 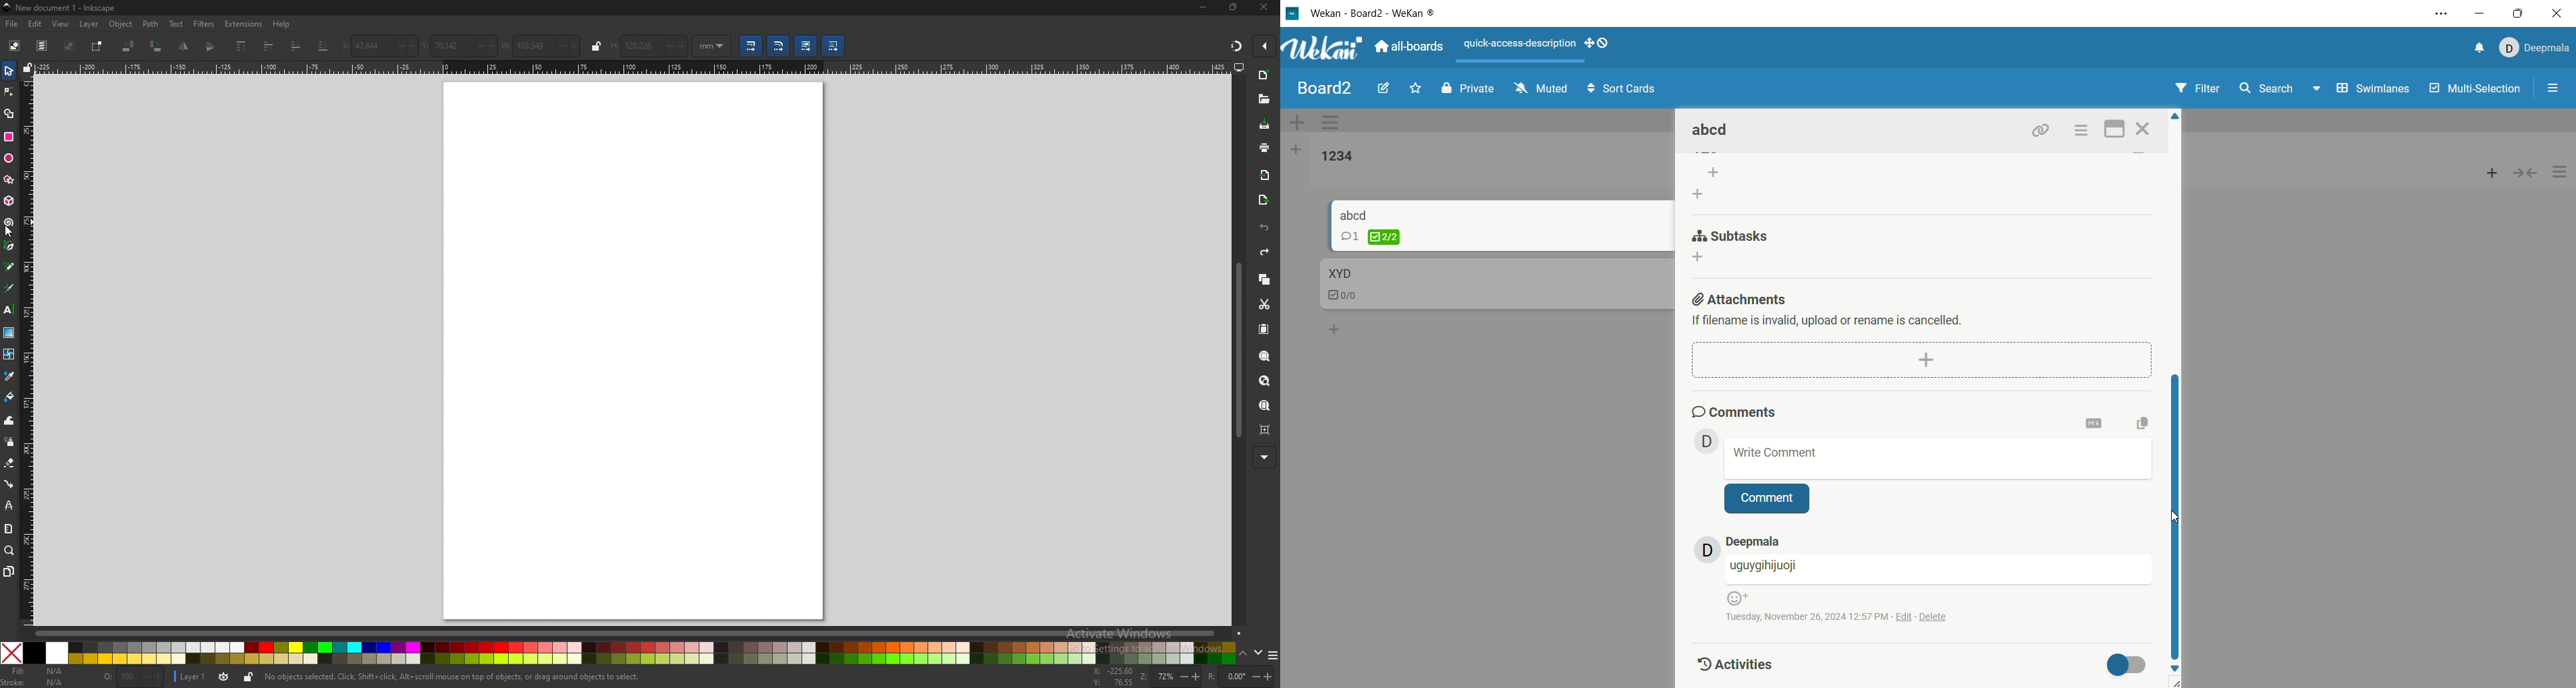 I want to click on show-desktop-drag-handles, so click(x=1599, y=42).